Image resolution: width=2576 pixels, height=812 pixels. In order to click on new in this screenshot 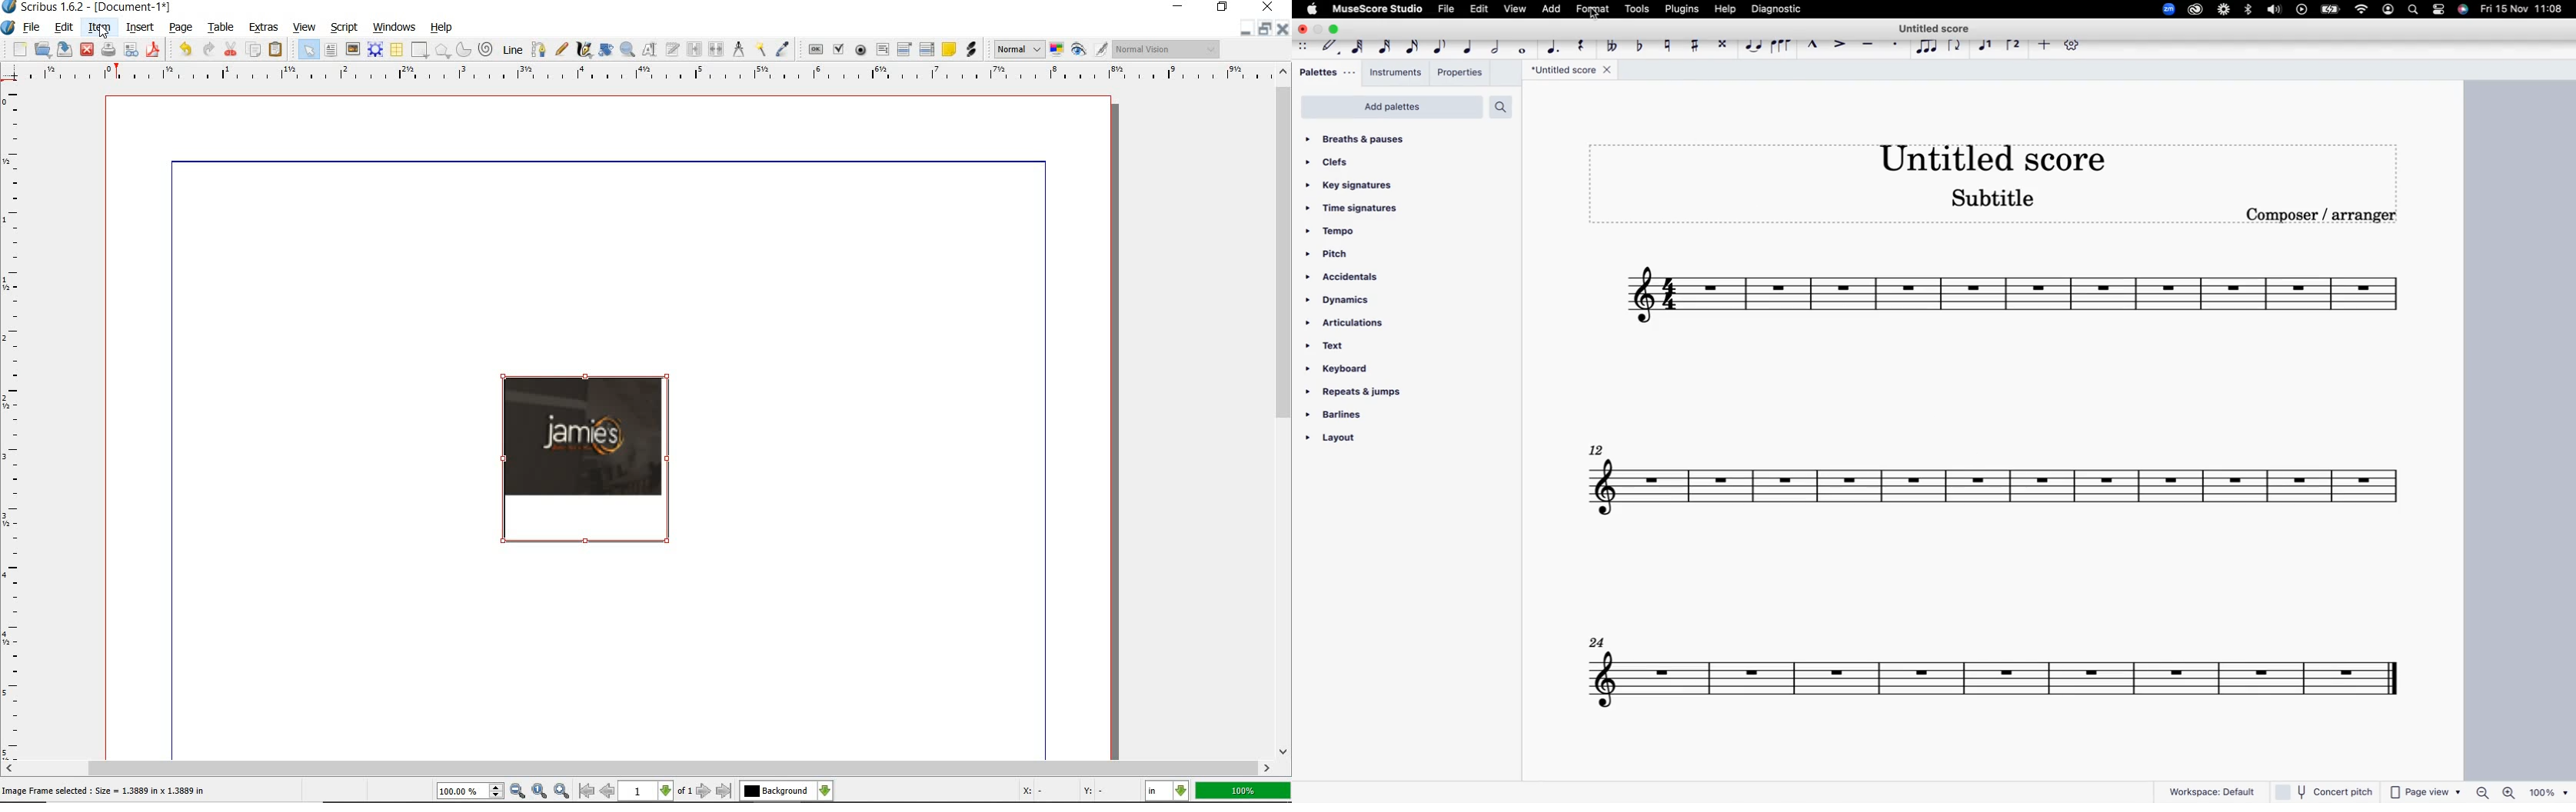, I will do `click(18, 48)`.